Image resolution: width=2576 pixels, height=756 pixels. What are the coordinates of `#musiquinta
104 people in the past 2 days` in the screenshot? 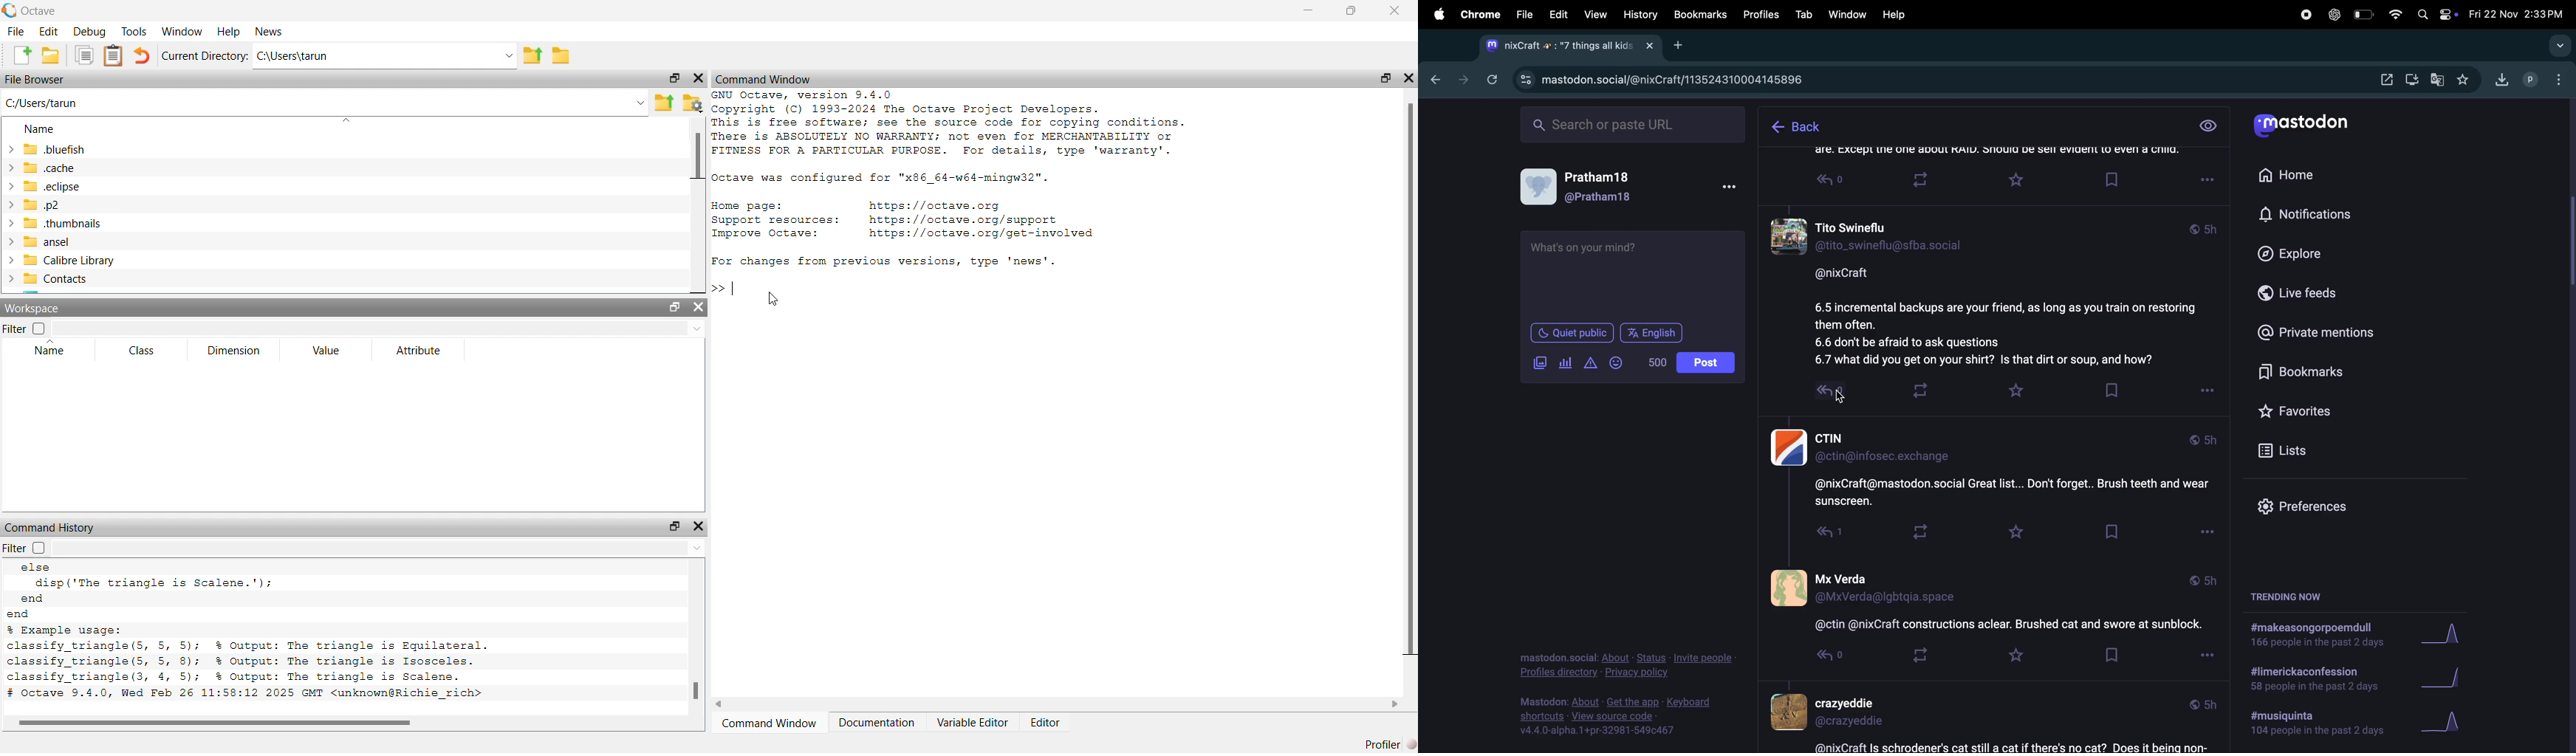 It's located at (2312, 725).